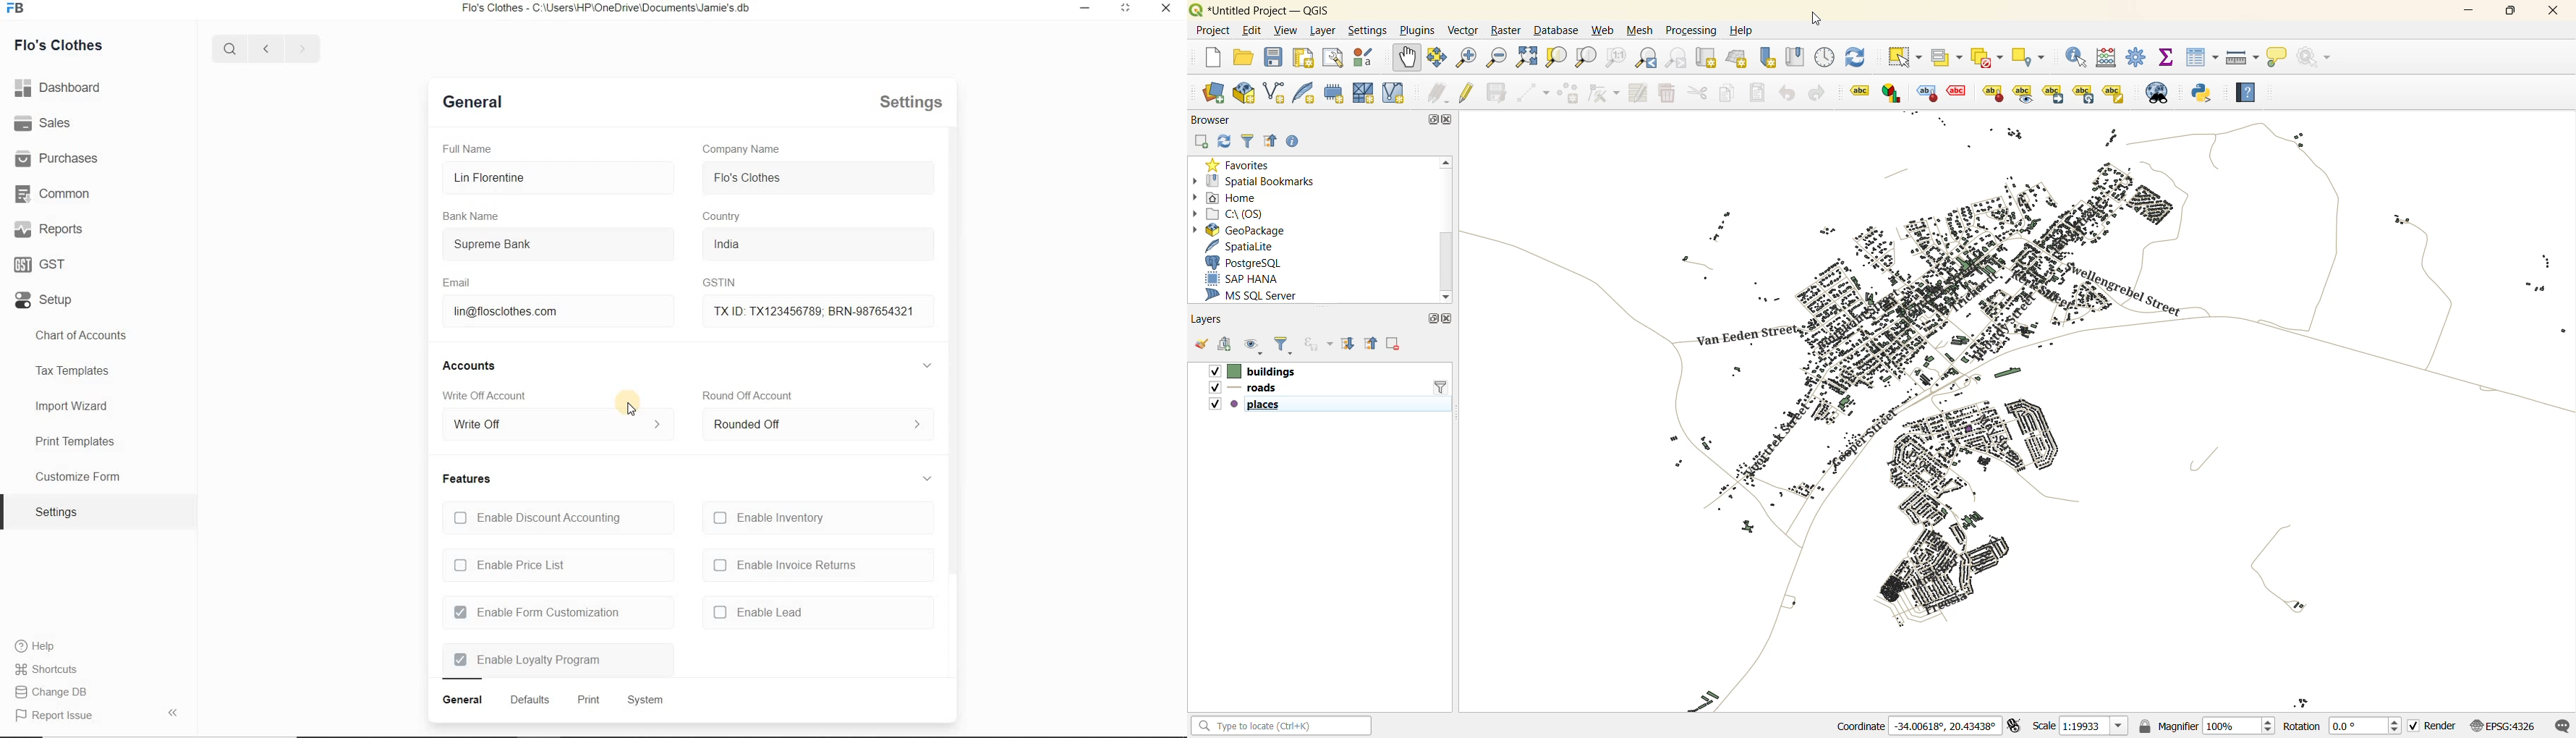 The image size is (2576, 756). What do you see at coordinates (816, 424) in the screenshot?
I see `Rounded Off` at bounding box center [816, 424].